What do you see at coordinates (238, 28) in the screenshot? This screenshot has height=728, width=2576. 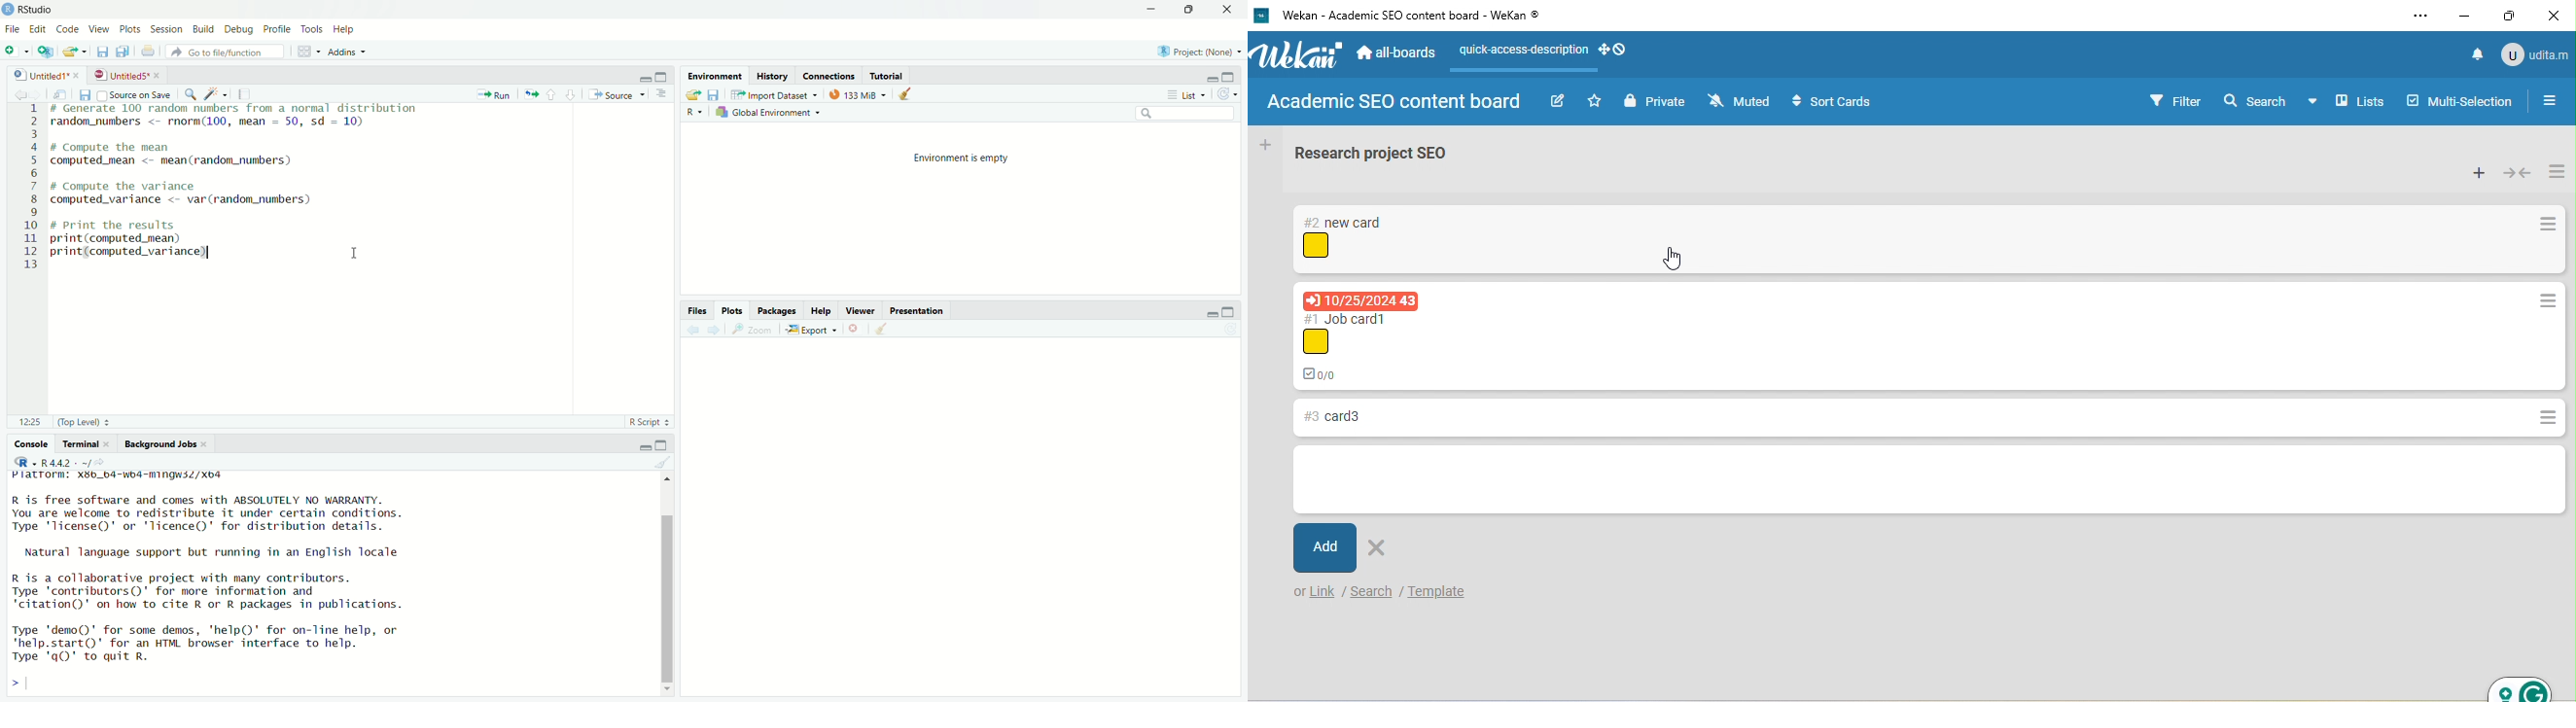 I see `debug` at bounding box center [238, 28].